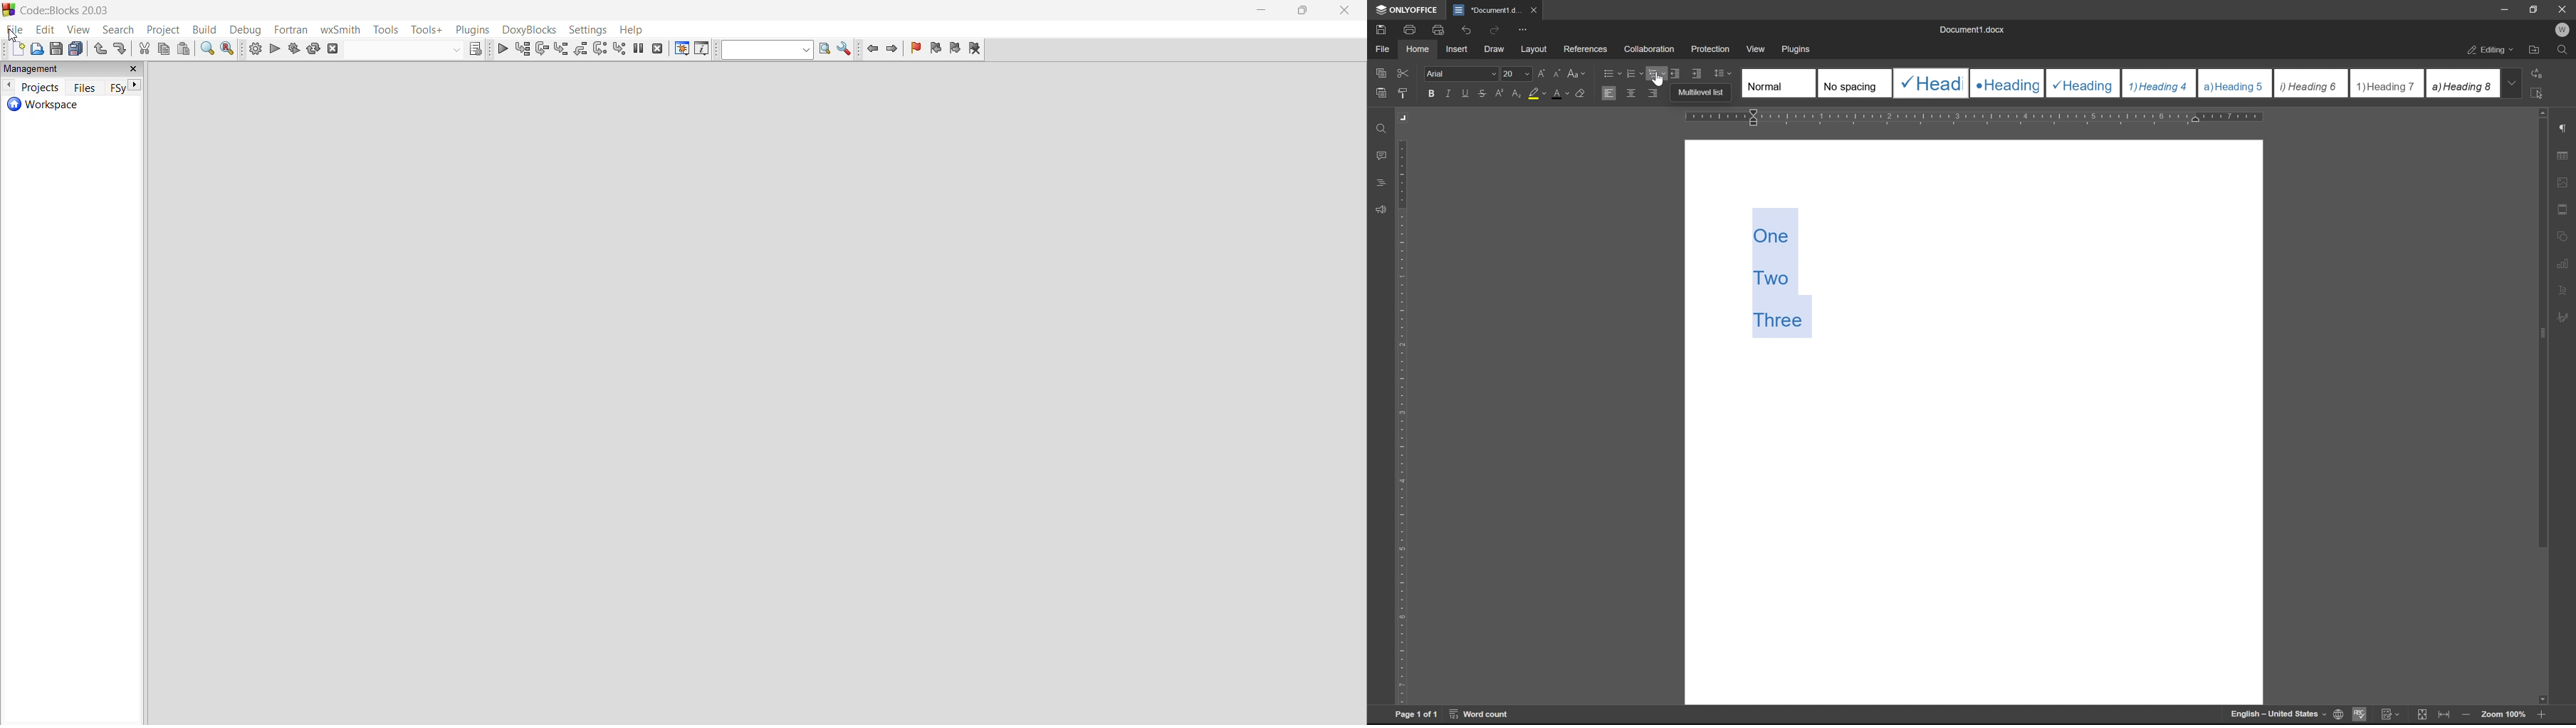  I want to click on , so click(528, 29).